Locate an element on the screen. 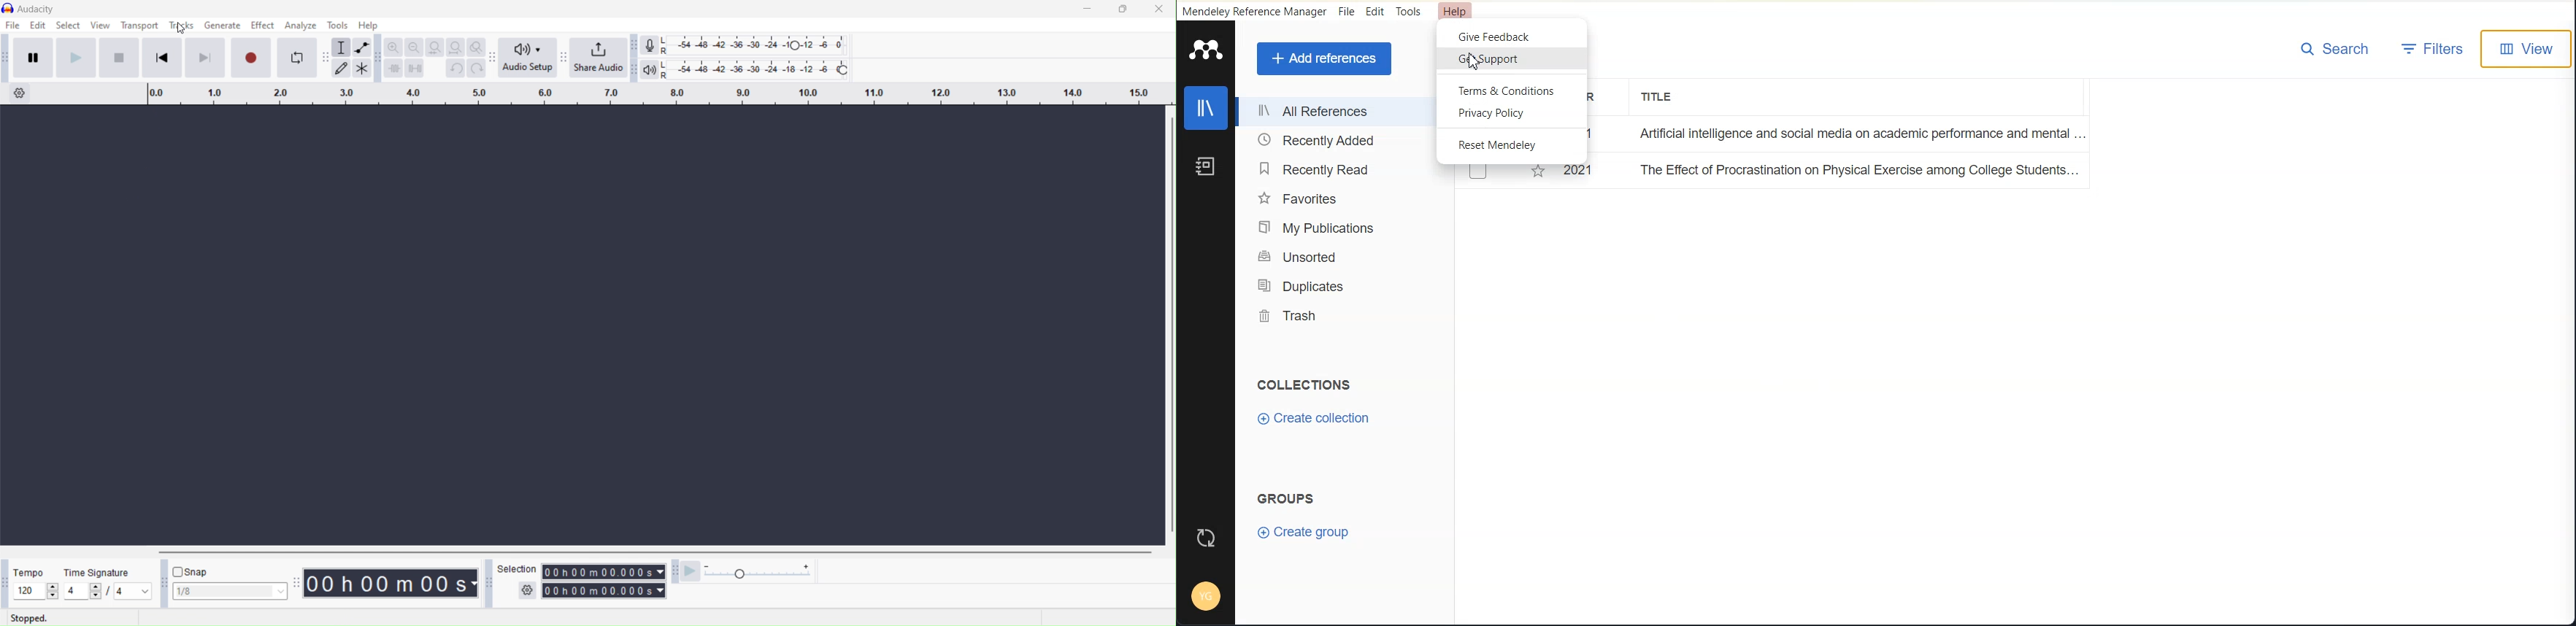 The height and width of the screenshot is (644, 2576). Audacity share audio toolbar is located at coordinates (564, 58).